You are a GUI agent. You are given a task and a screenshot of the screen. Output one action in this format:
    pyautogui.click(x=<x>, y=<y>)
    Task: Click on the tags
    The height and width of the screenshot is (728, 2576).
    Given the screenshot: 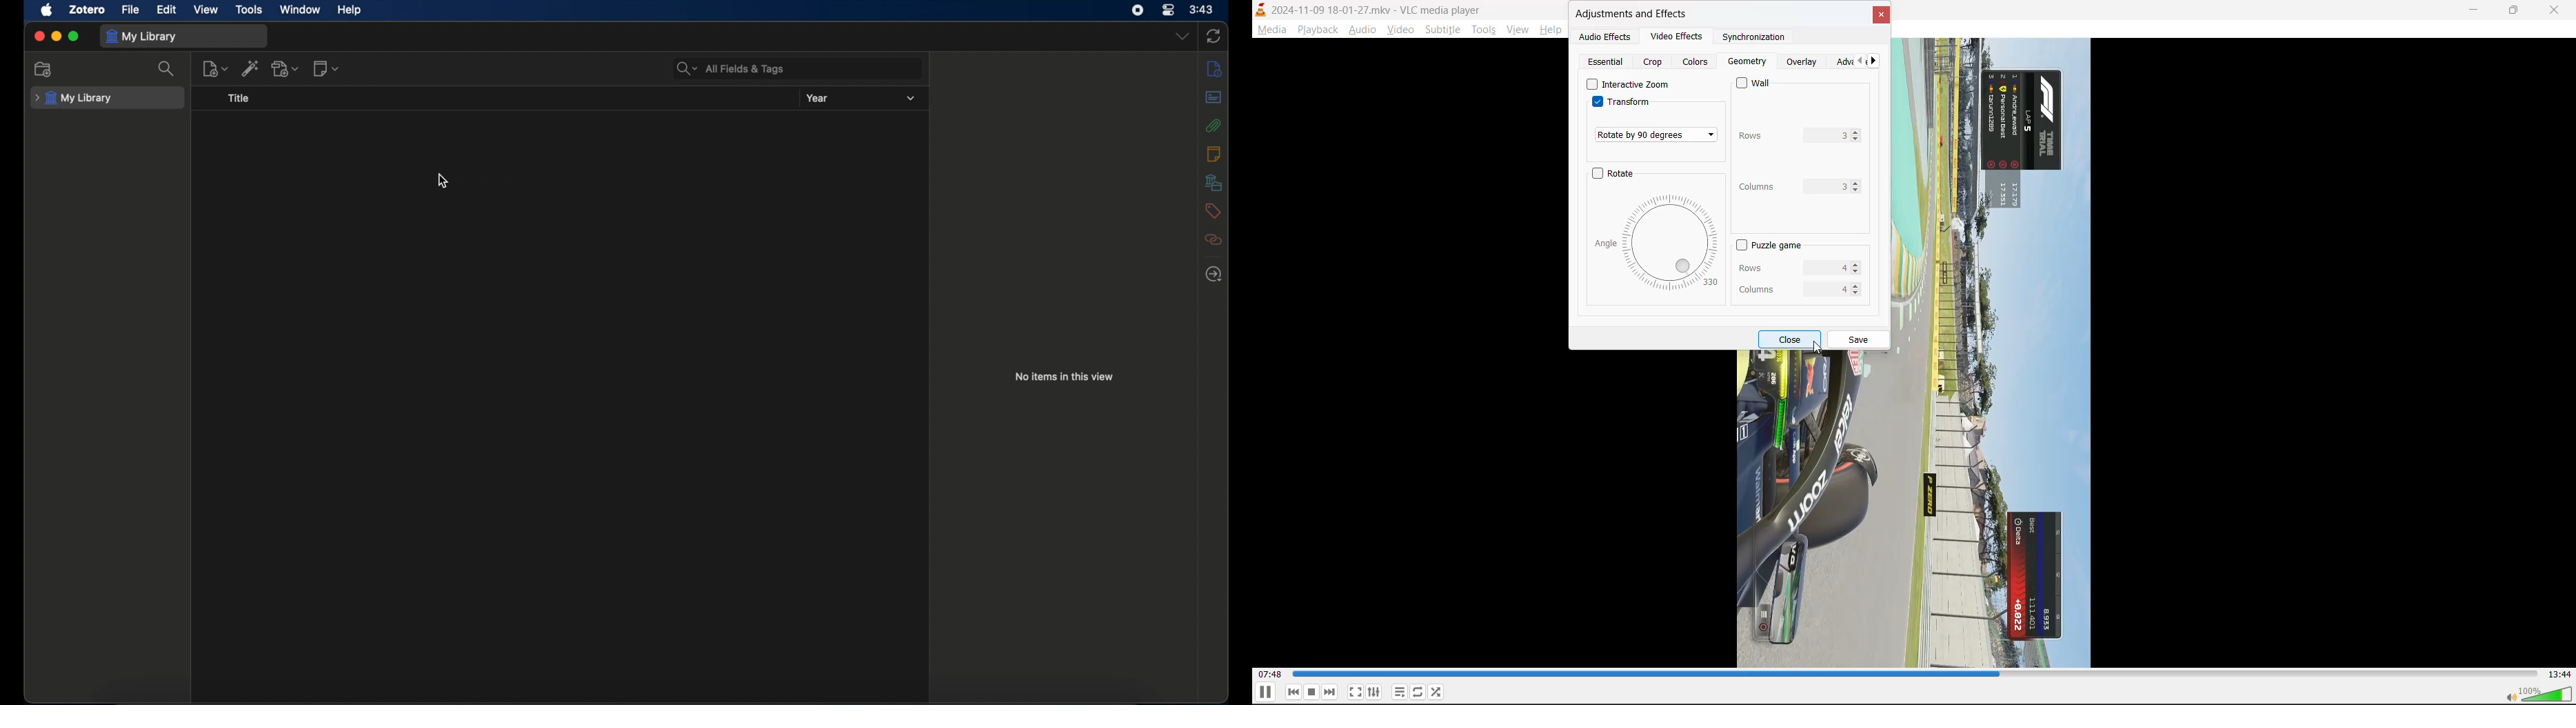 What is the action you would take?
    pyautogui.click(x=1214, y=211)
    